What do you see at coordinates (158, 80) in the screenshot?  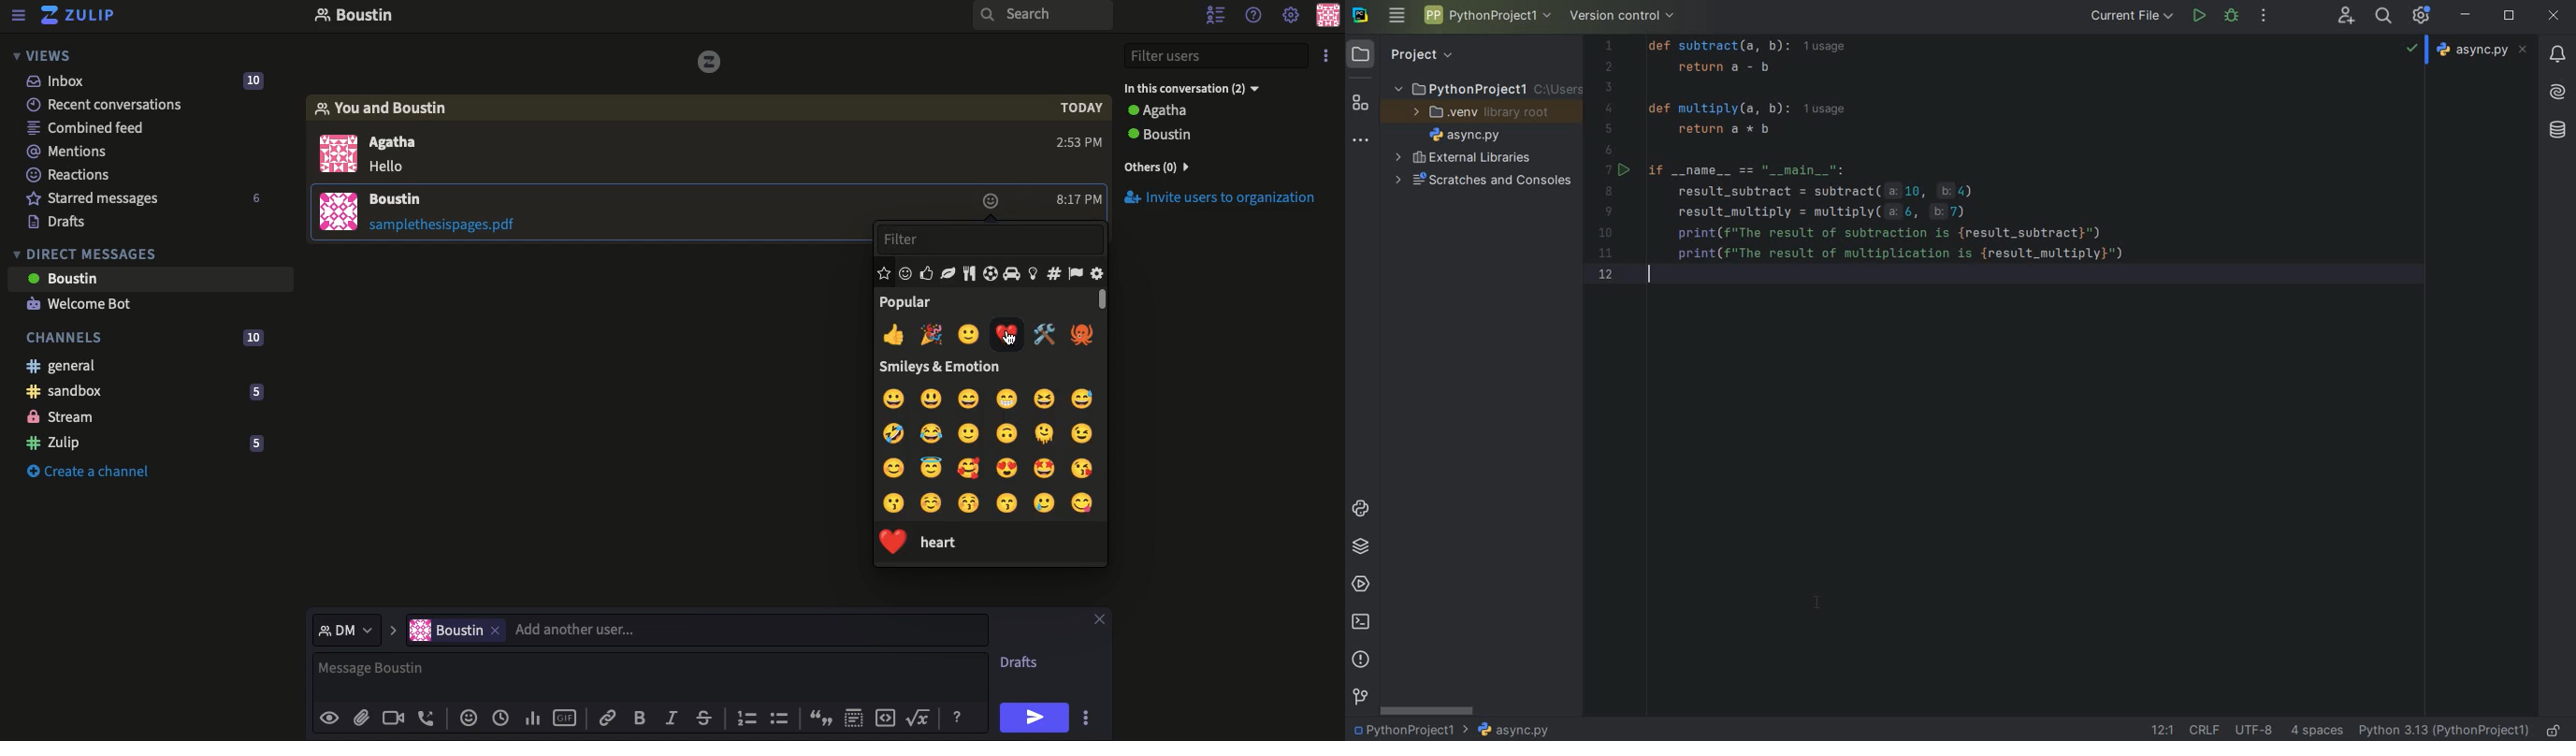 I see `Inbox` at bounding box center [158, 80].